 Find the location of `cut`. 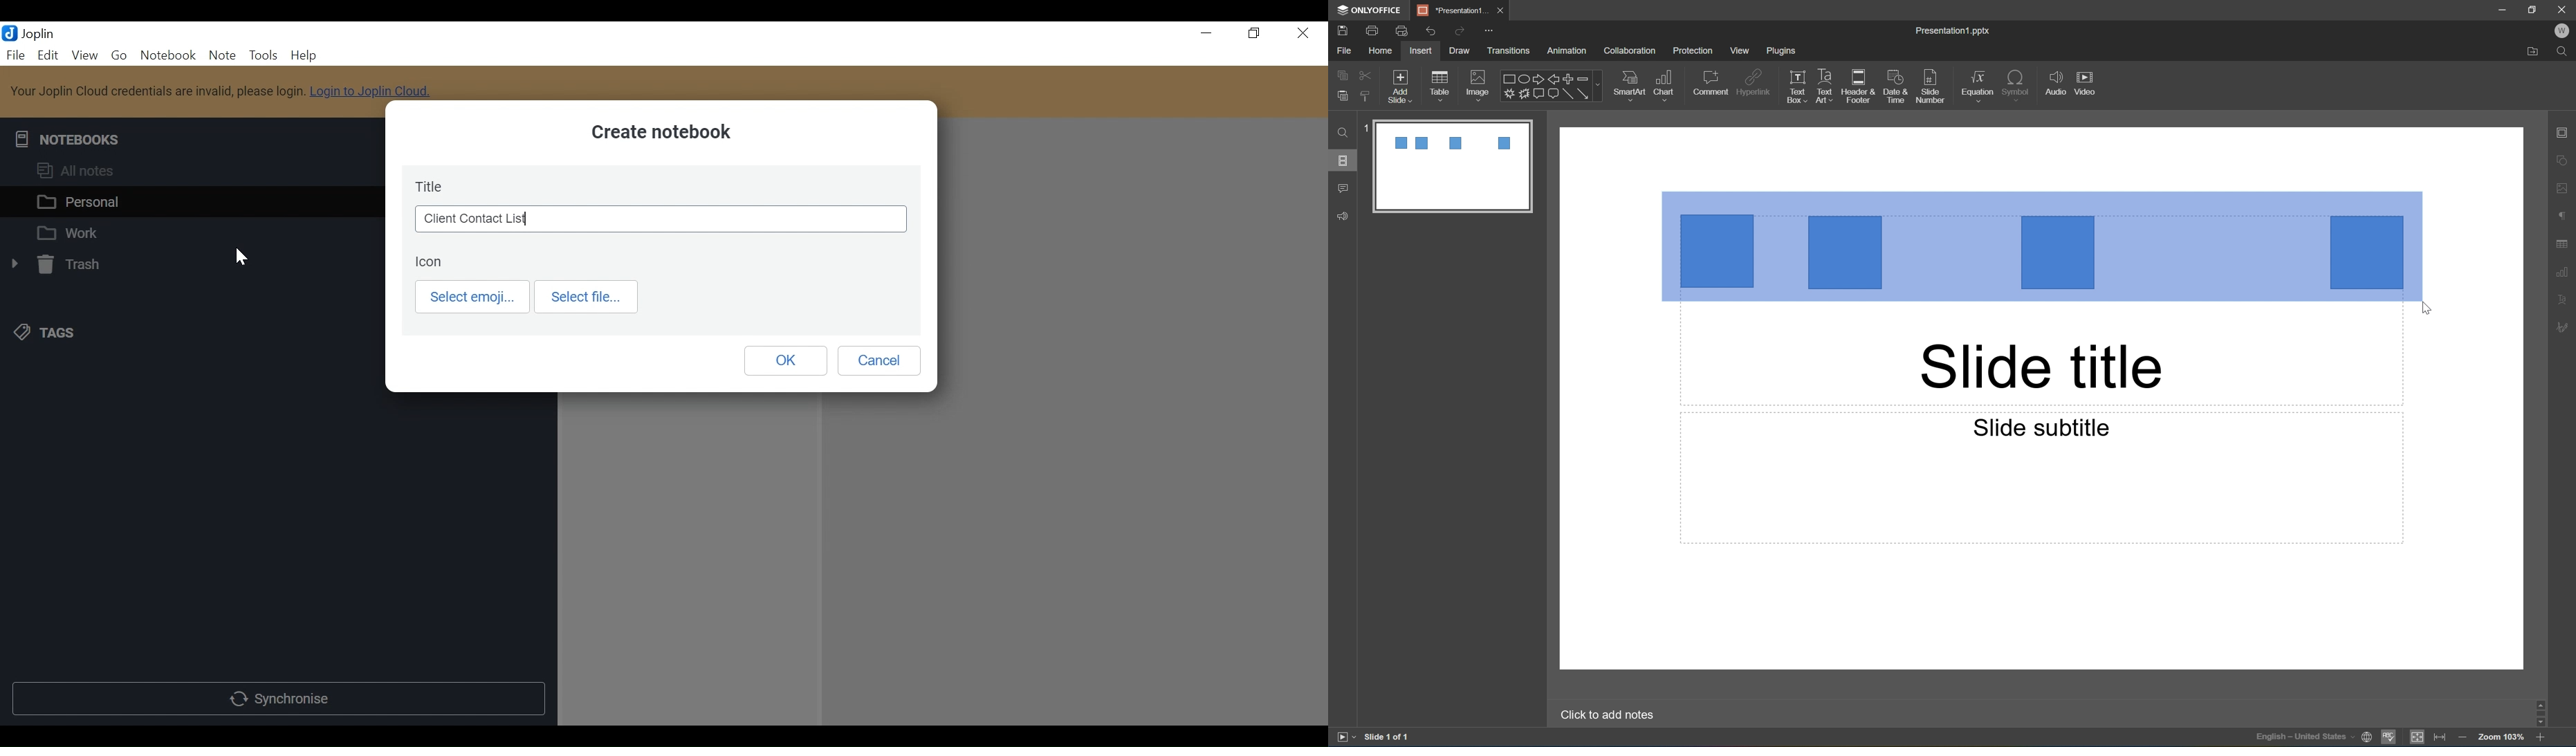

cut is located at coordinates (1365, 74).